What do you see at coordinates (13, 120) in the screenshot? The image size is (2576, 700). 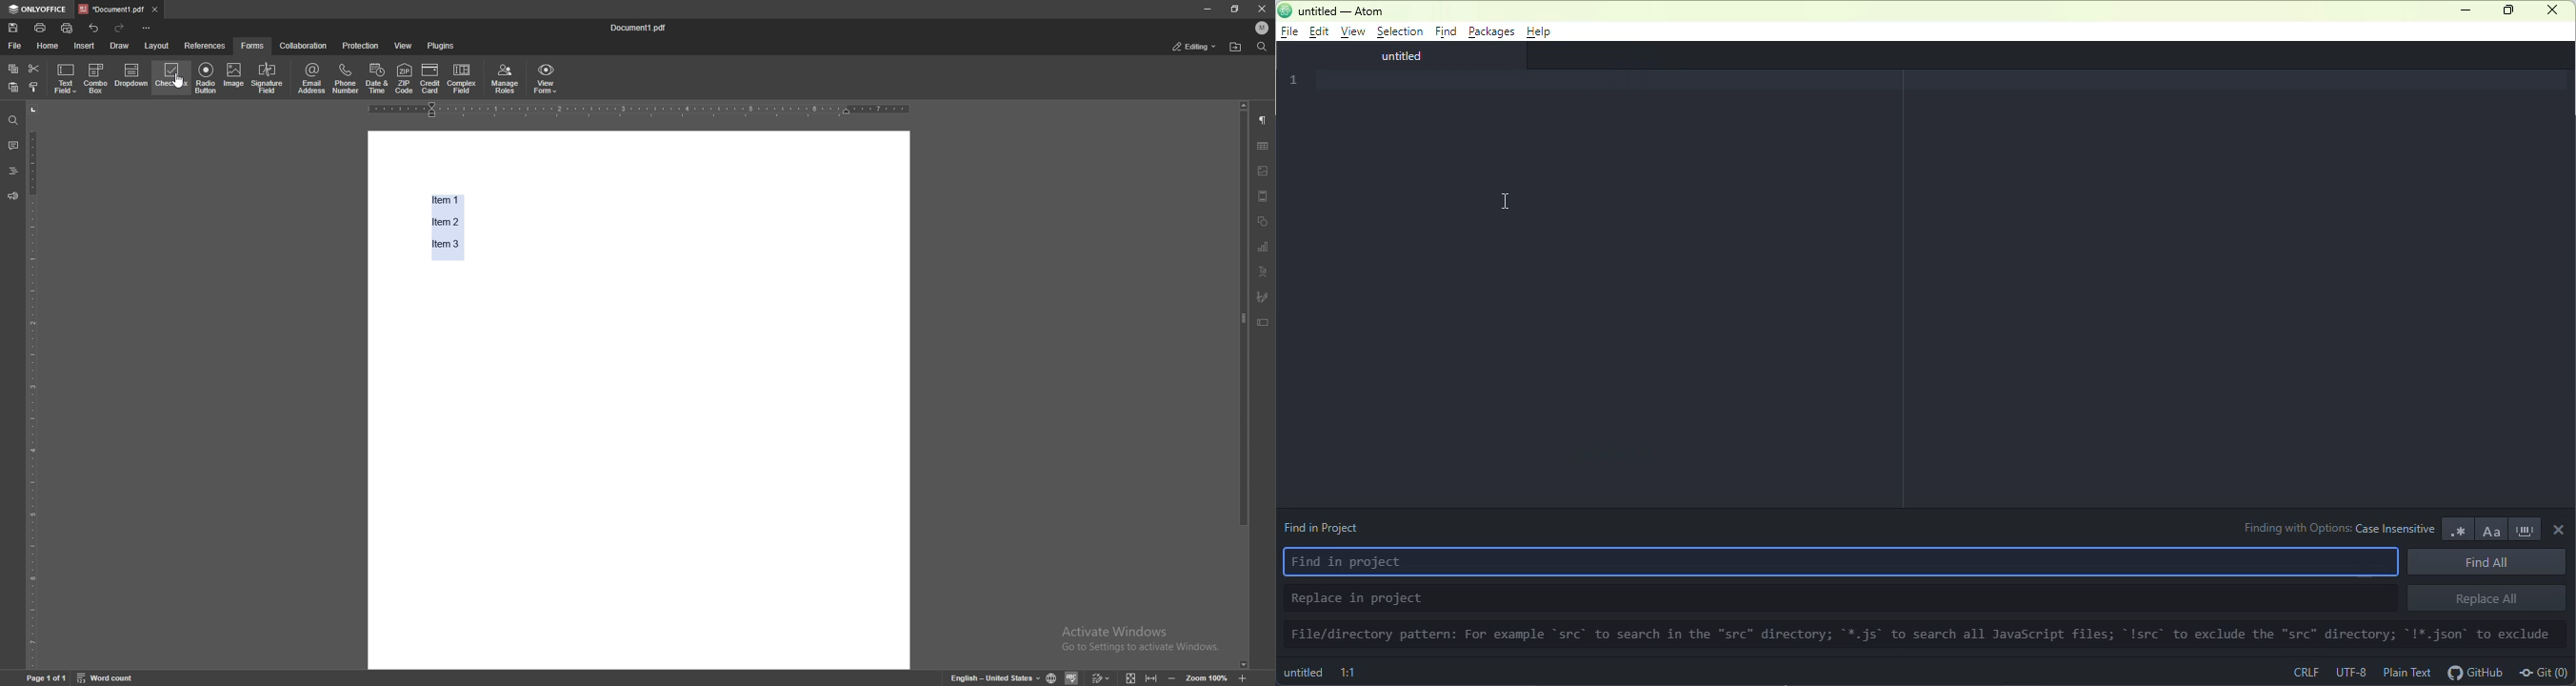 I see `find` at bounding box center [13, 120].